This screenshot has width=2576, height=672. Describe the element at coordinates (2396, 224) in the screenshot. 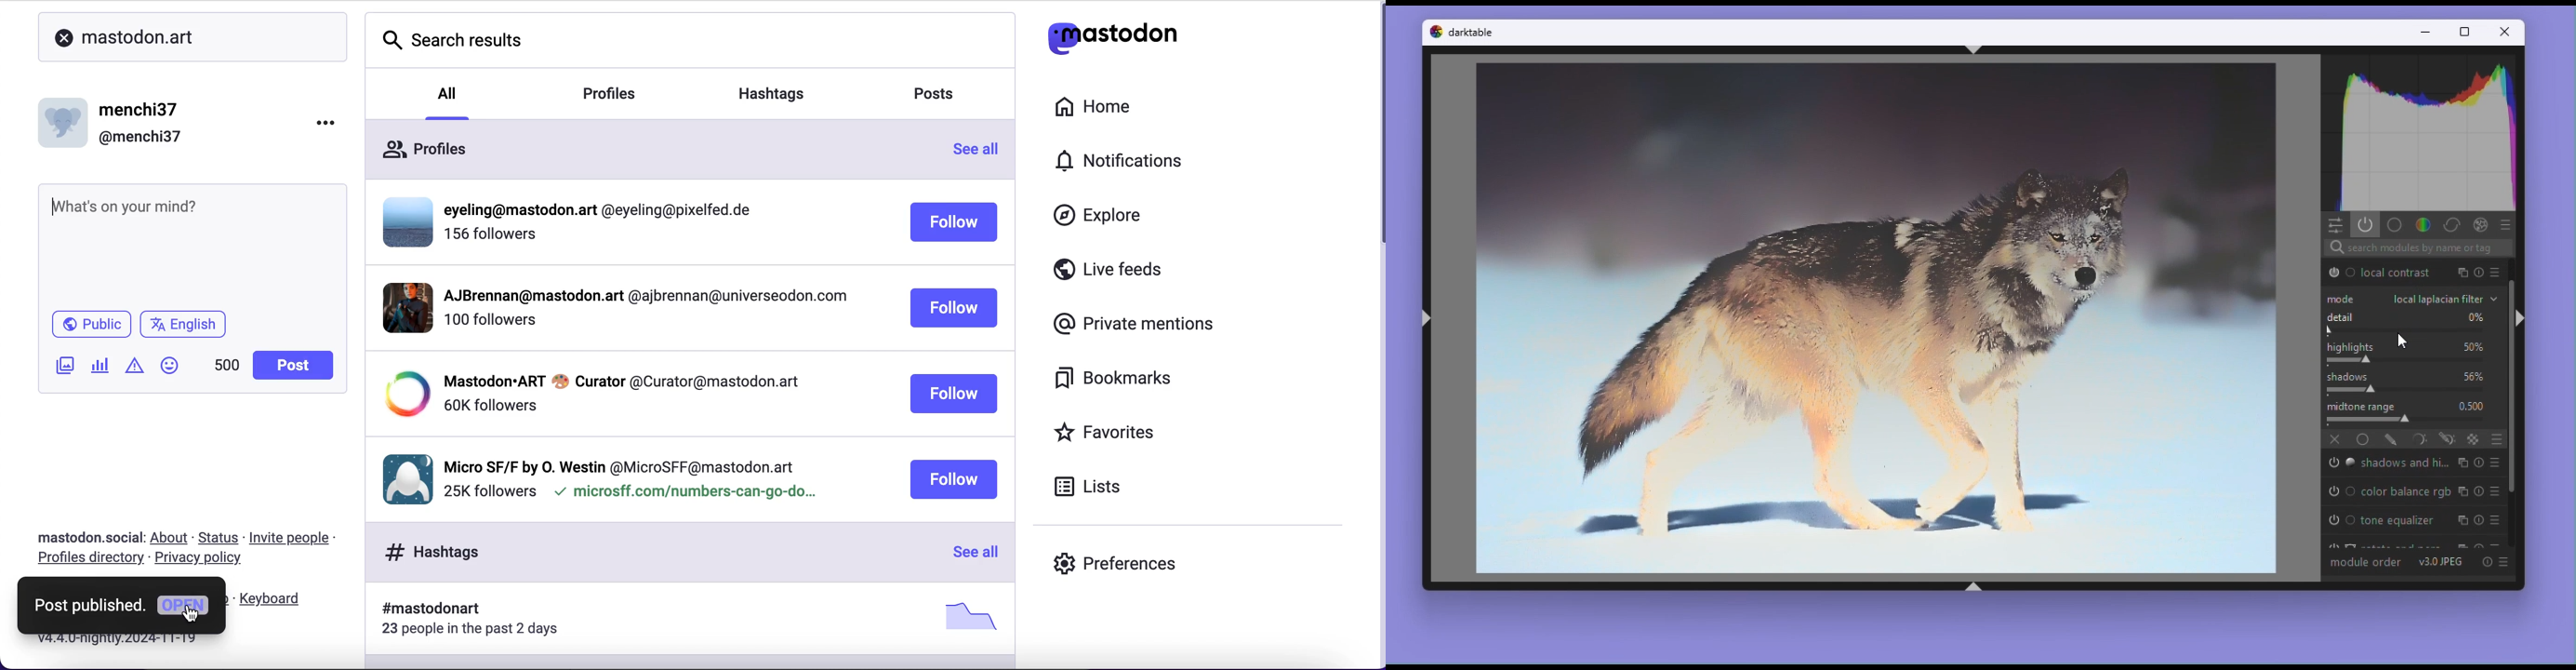

I see `base` at that location.